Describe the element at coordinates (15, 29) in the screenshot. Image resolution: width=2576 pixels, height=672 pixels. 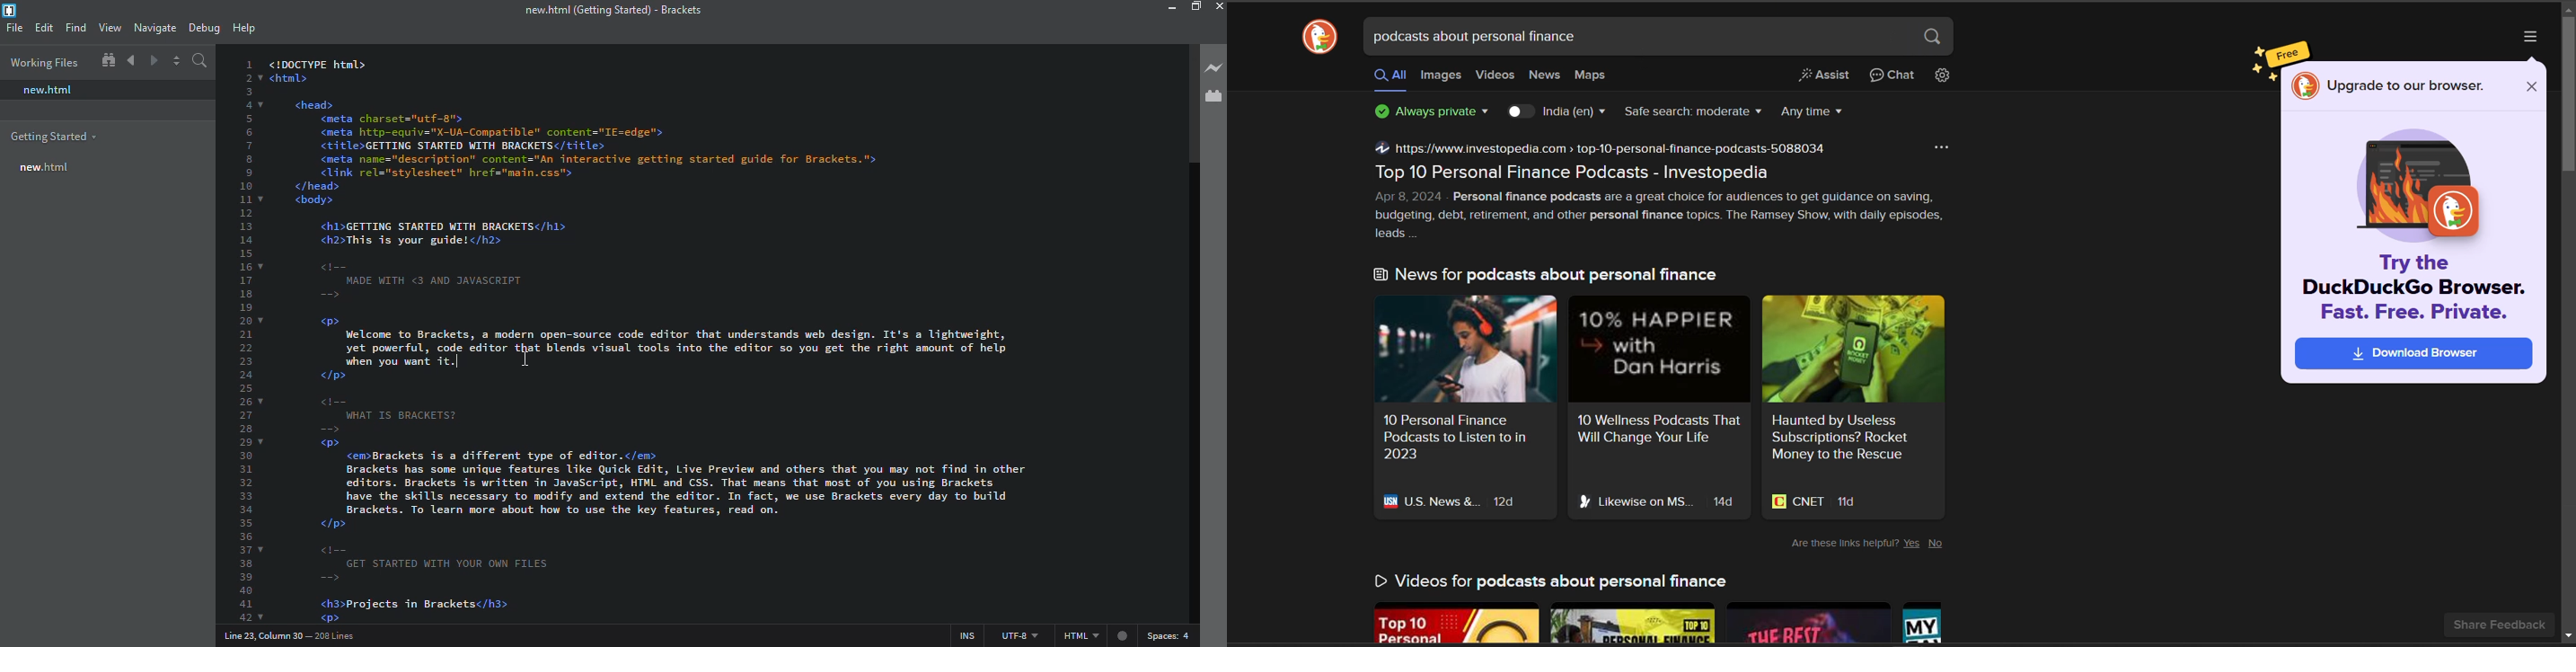
I see `file` at that location.